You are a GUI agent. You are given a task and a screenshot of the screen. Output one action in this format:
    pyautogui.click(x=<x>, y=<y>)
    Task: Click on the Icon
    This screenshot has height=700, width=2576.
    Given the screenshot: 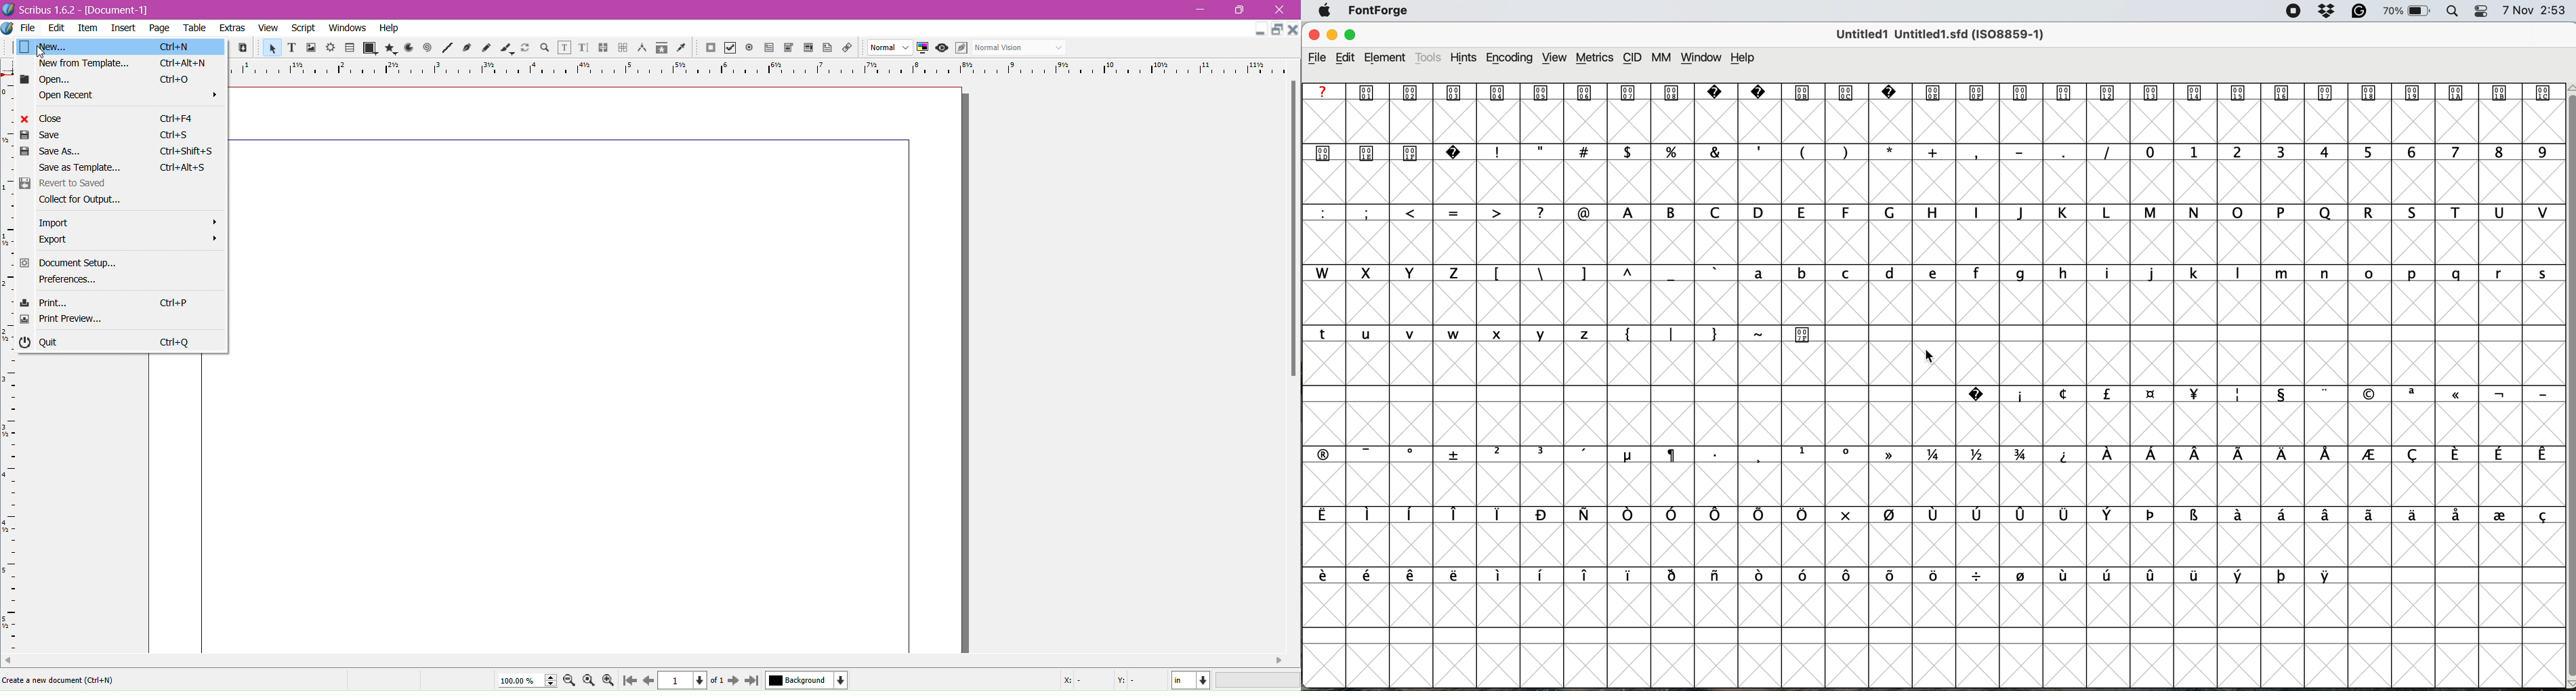 What is the action you would take?
    pyautogui.click(x=770, y=48)
    